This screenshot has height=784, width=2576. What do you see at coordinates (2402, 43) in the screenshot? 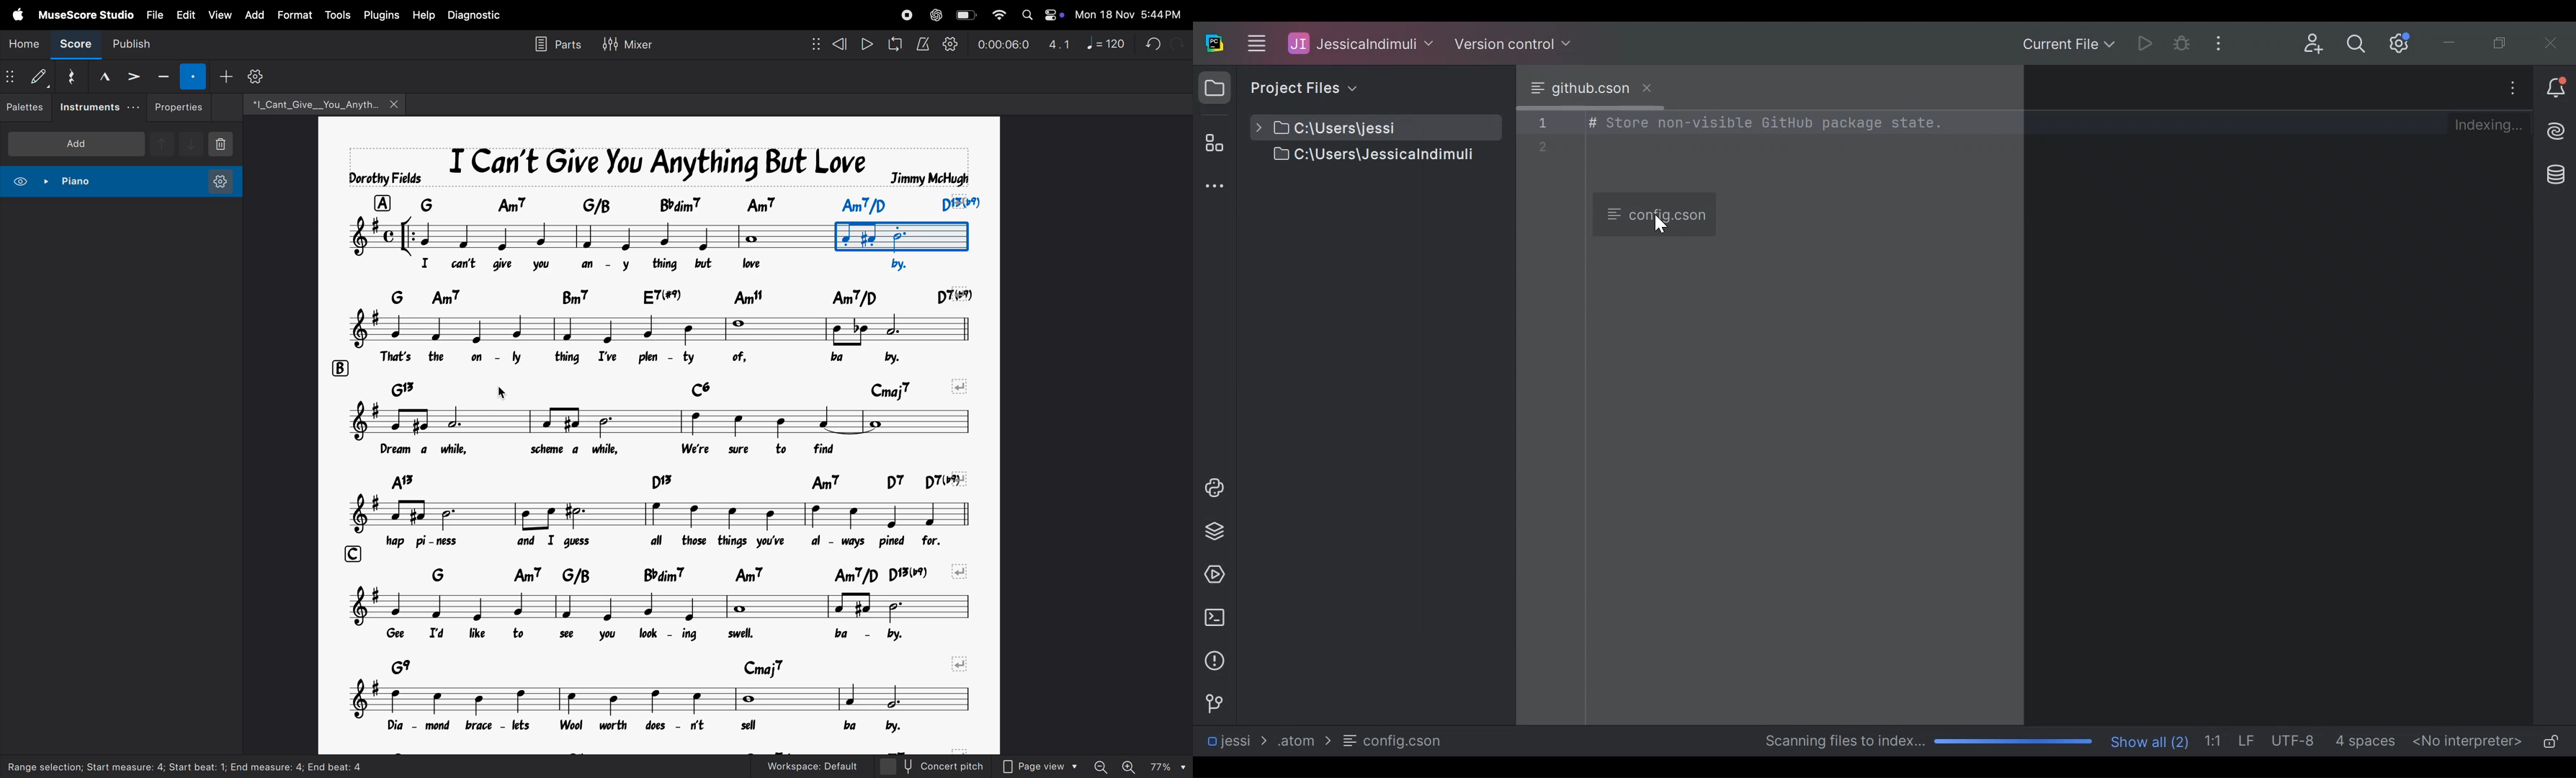
I see `Settings` at bounding box center [2402, 43].